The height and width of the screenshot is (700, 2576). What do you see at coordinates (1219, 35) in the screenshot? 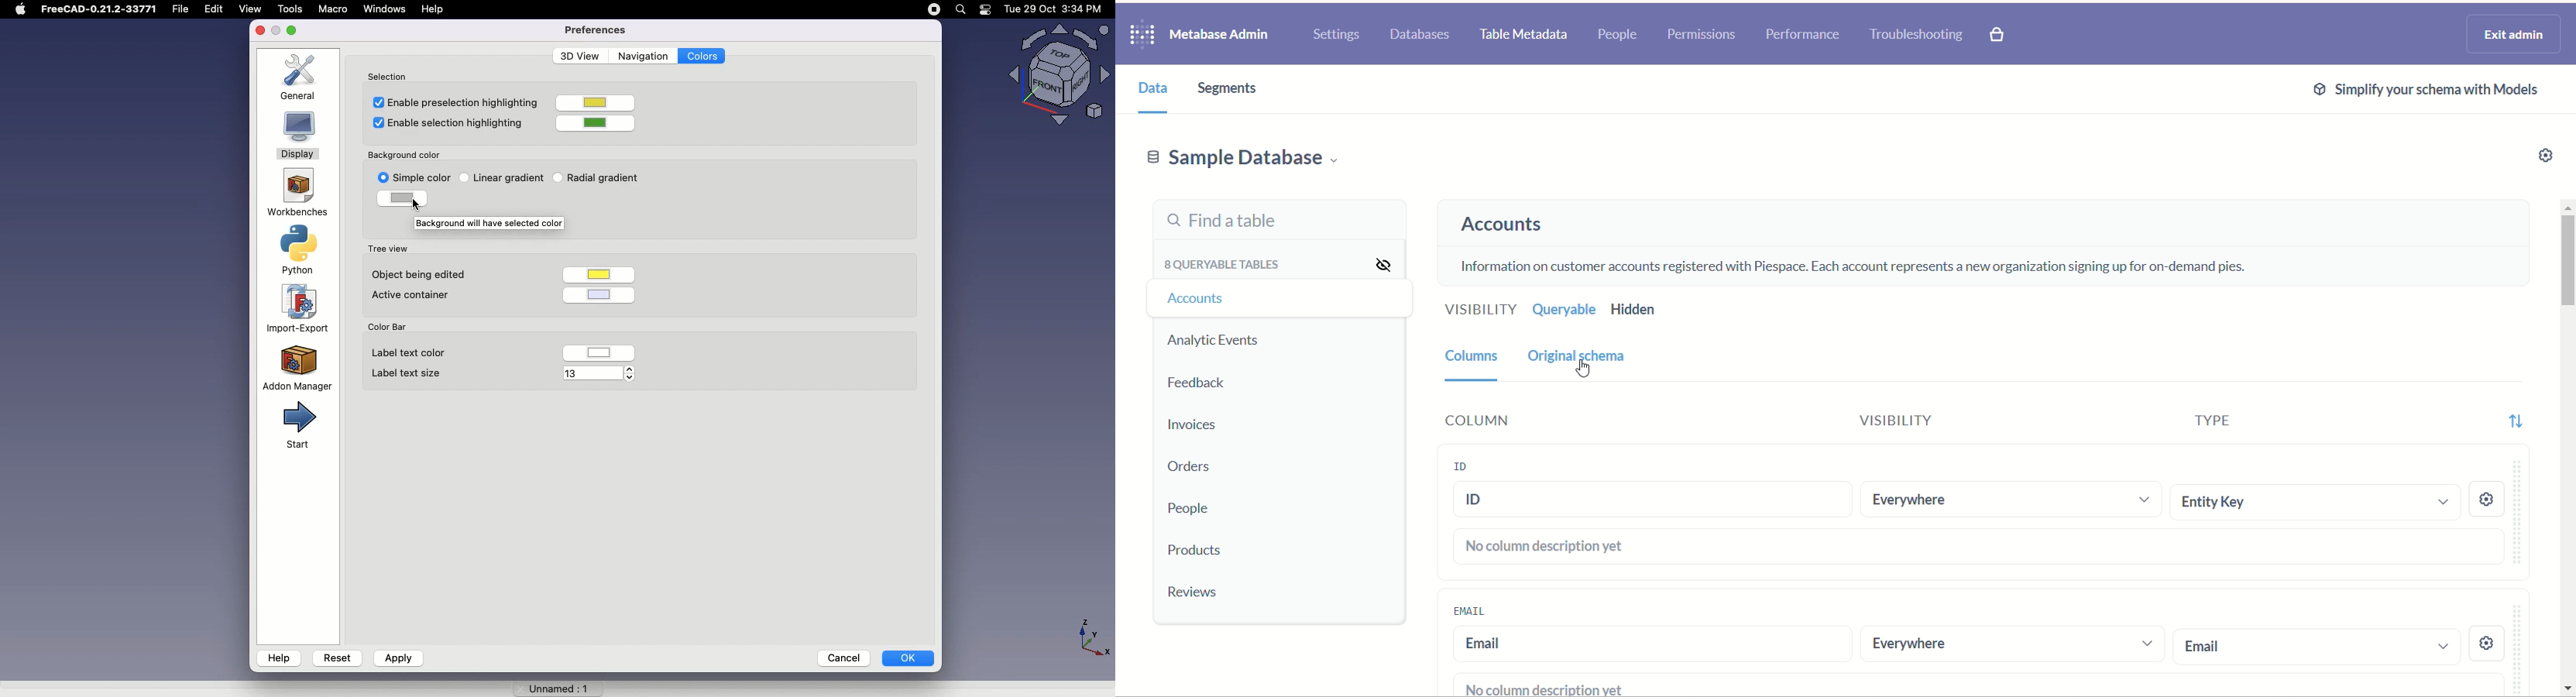
I see `metabase admins` at bounding box center [1219, 35].